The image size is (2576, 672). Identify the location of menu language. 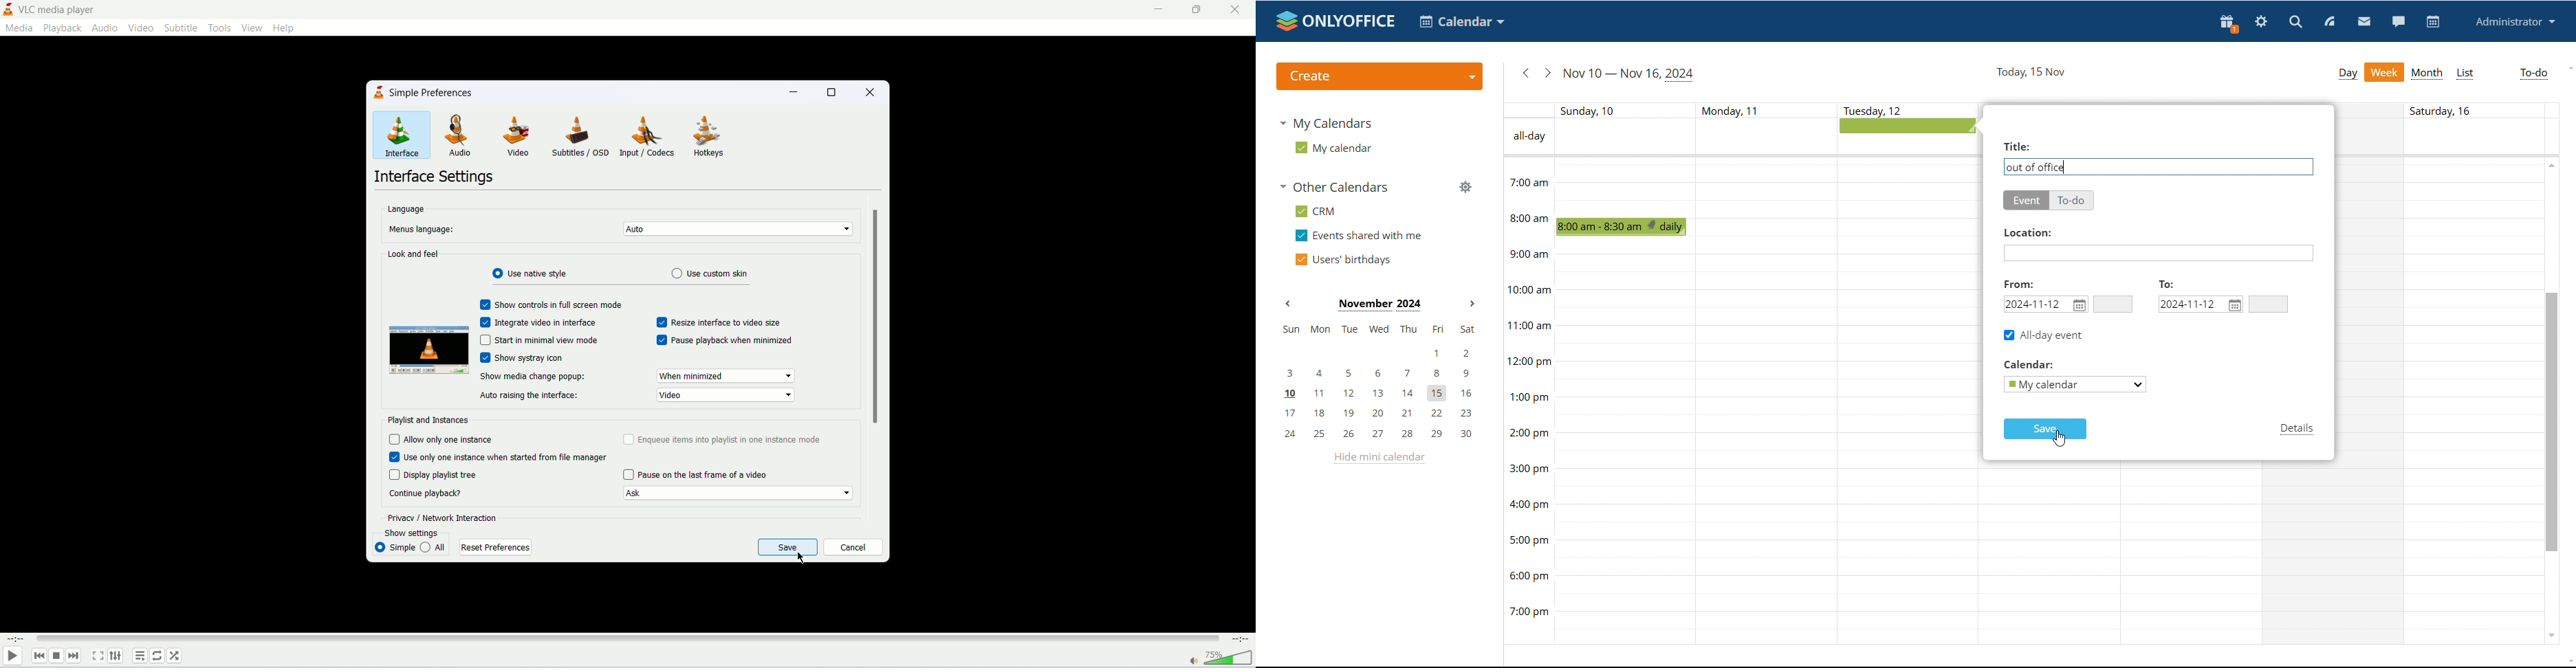
(430, 229).